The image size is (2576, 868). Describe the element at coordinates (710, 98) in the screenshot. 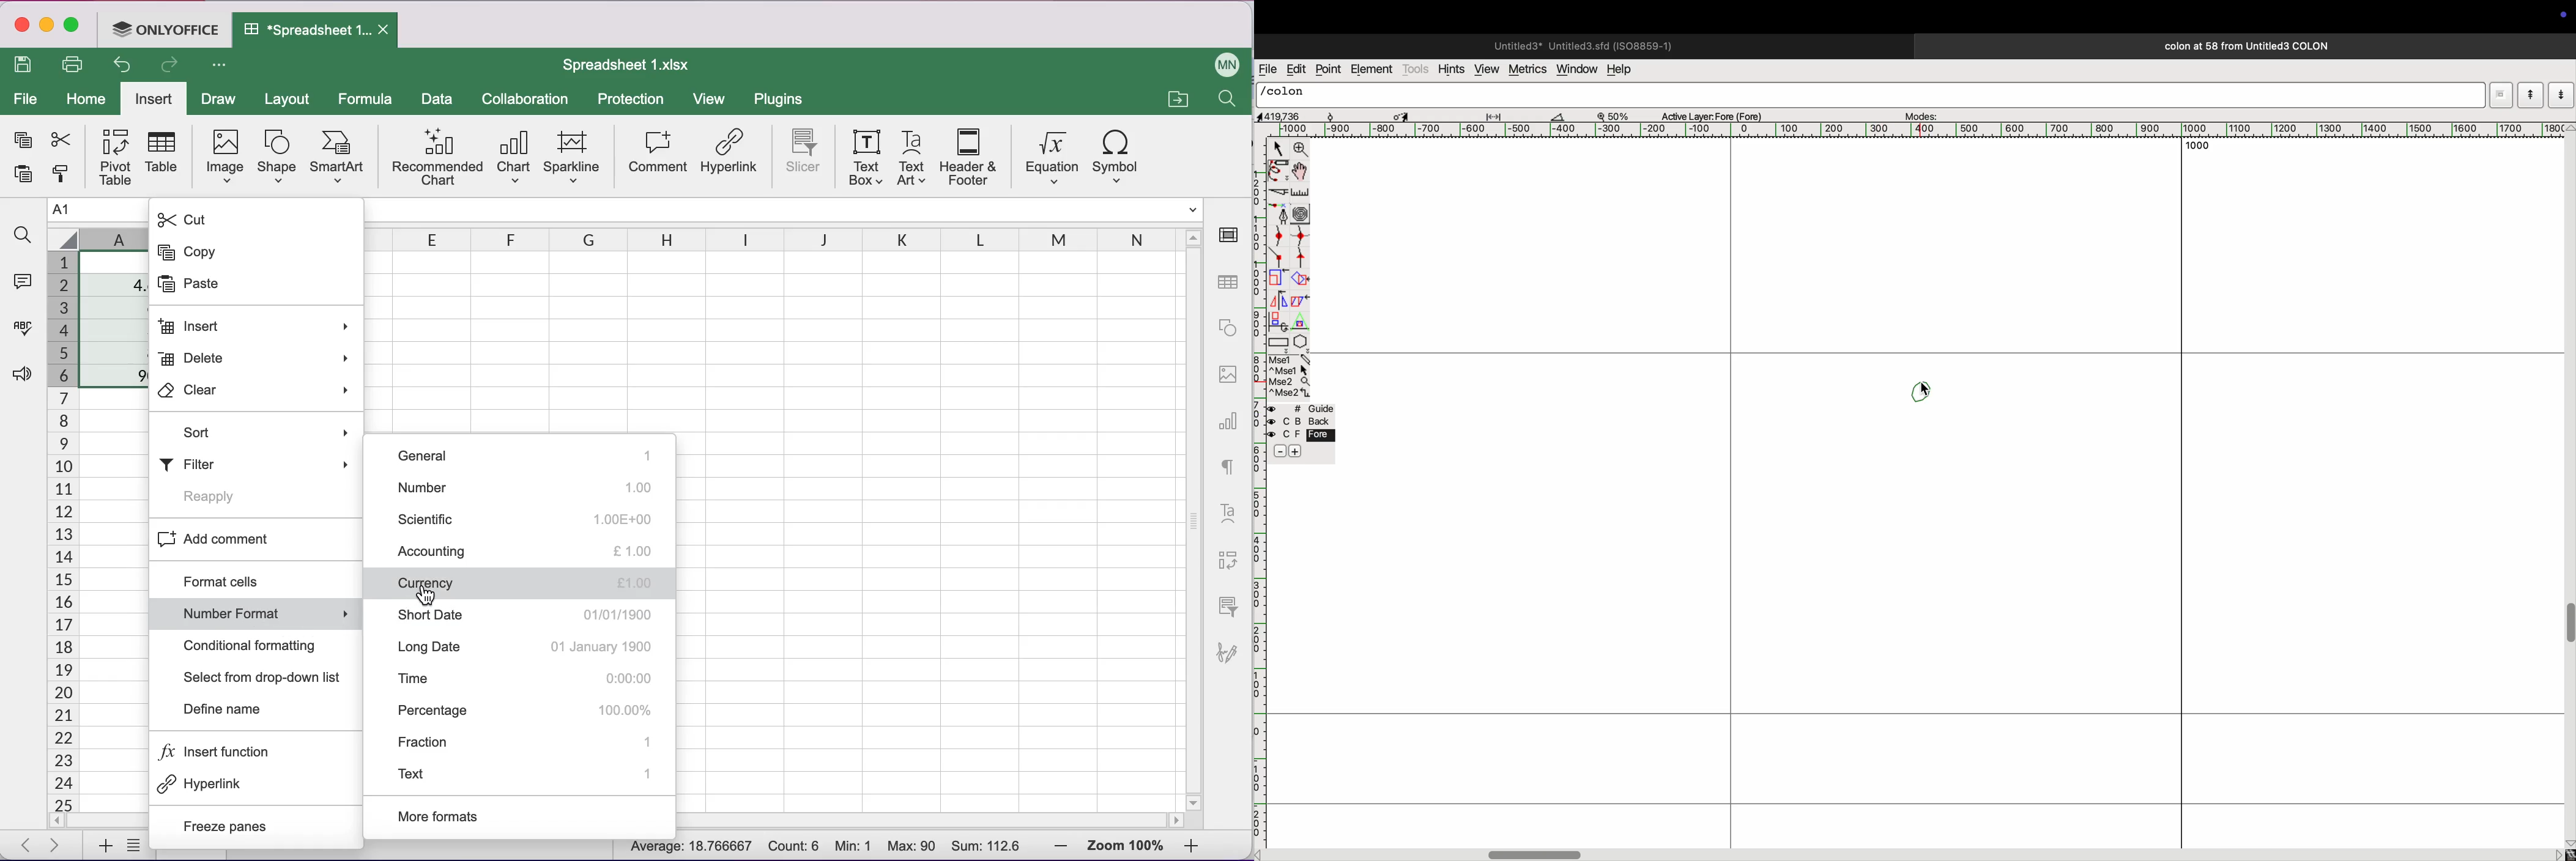

I see `view` at that location.